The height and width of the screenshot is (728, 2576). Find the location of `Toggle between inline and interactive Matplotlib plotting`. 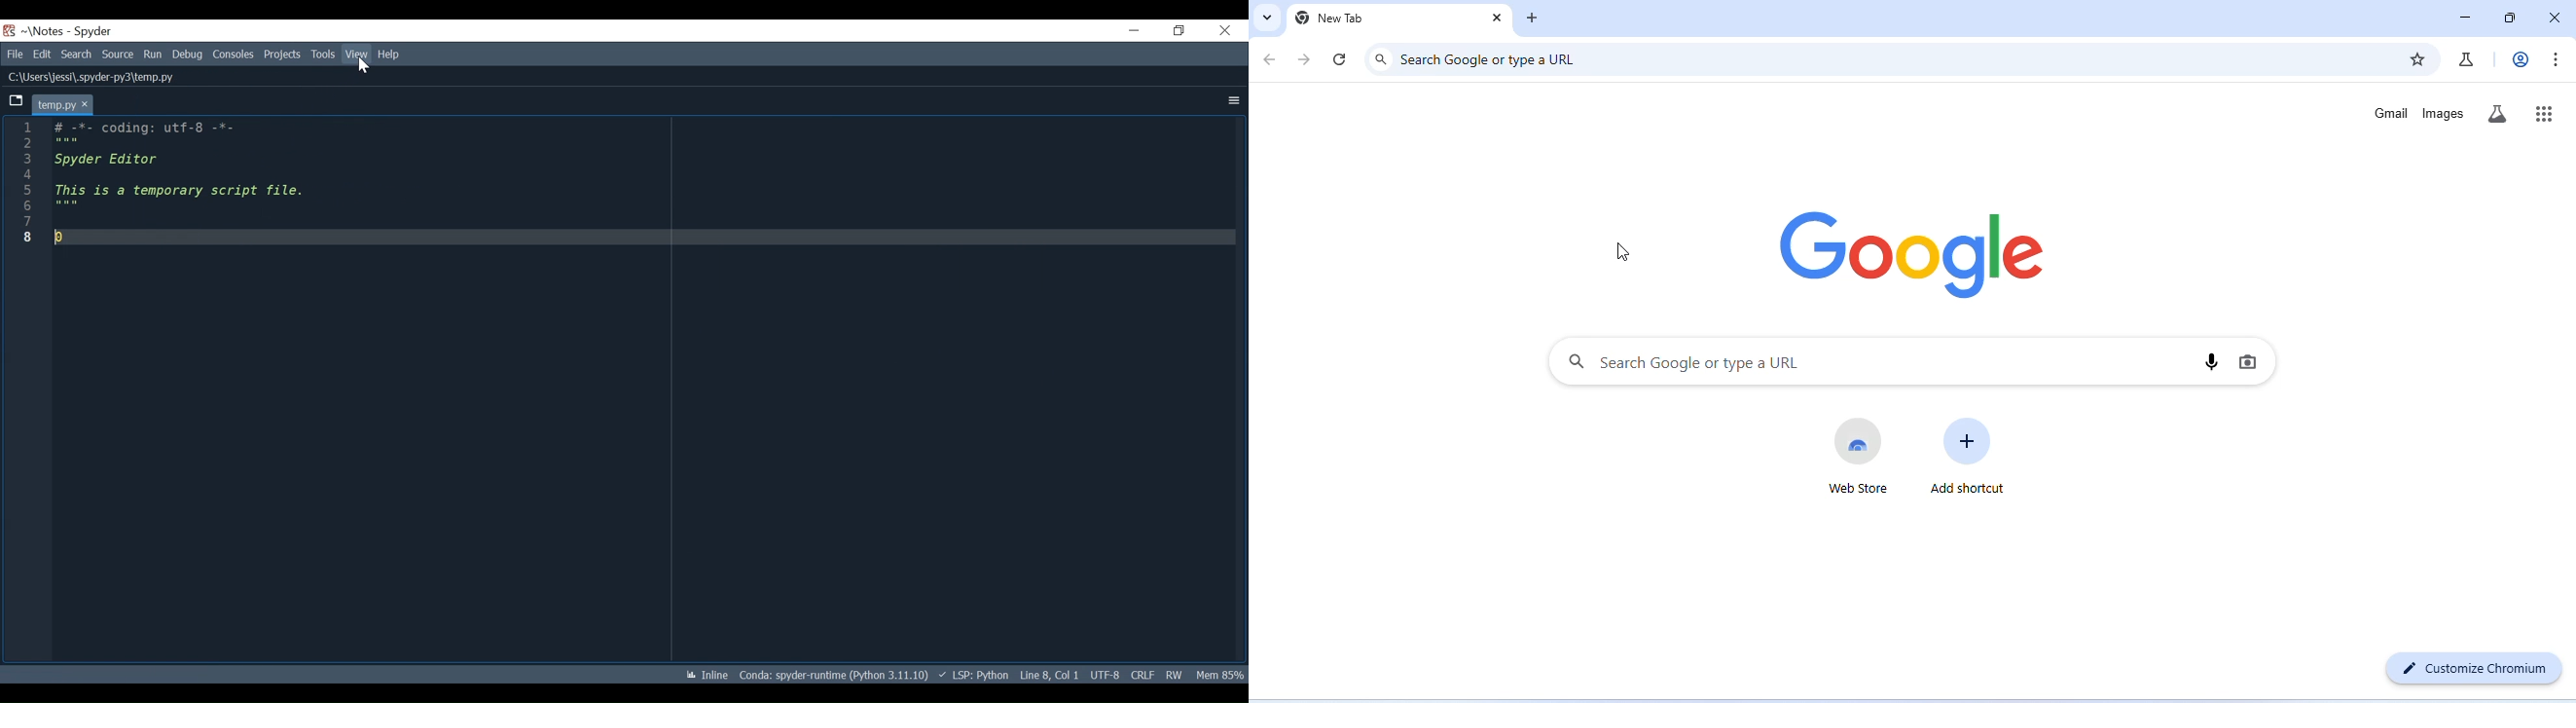

Toggle between inline and interactive Matplotlib plotting is located at coordinates (708, 675).